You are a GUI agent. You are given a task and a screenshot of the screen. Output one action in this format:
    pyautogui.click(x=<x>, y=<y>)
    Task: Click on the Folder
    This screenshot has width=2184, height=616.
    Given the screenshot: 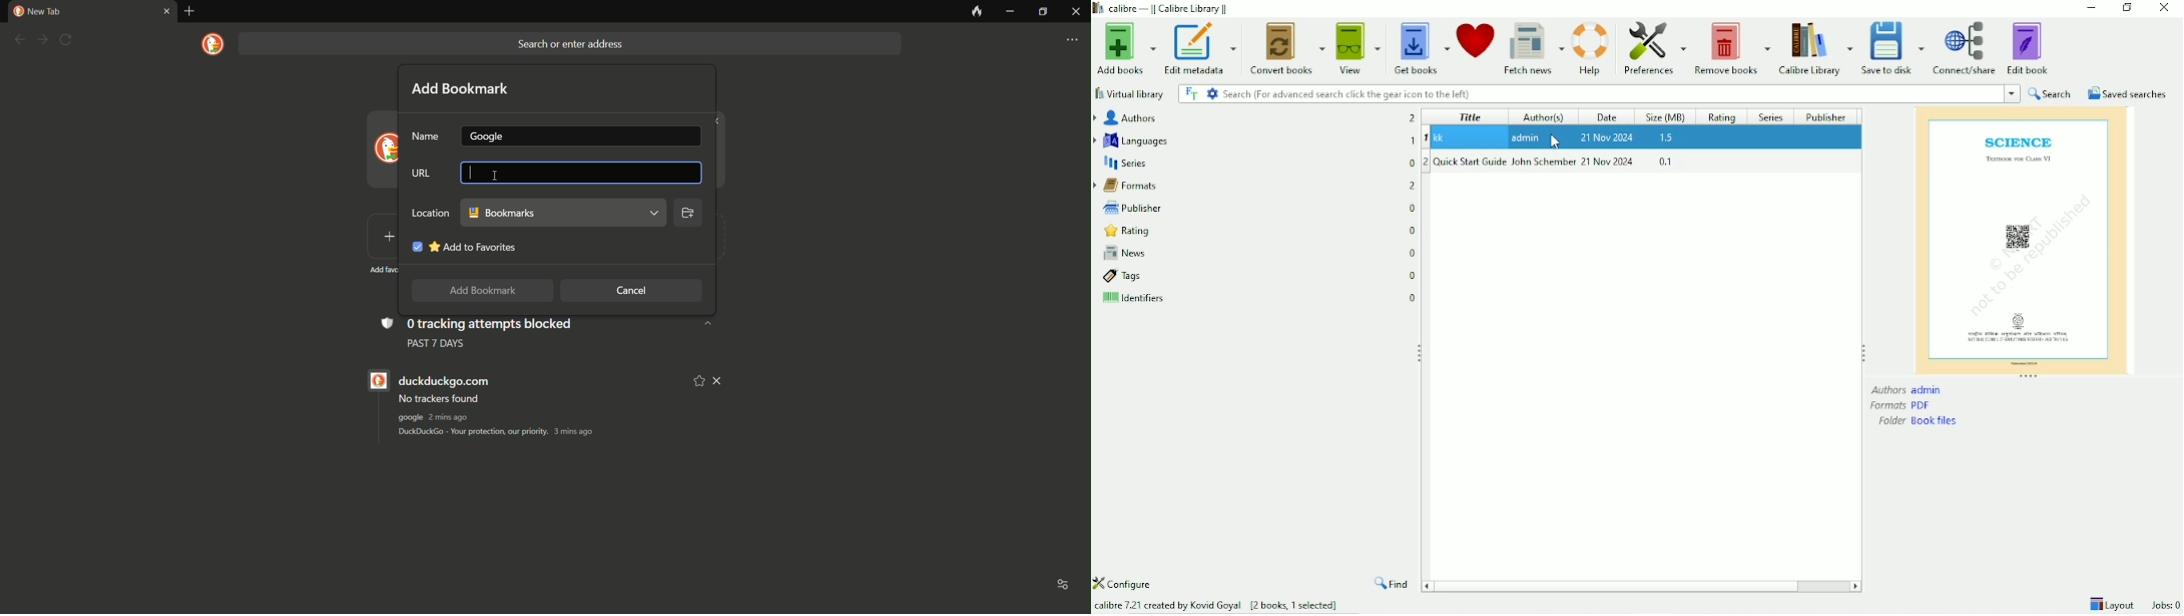 What is the action you would take?
    pyautogui.click(x=1920, y=421)
    